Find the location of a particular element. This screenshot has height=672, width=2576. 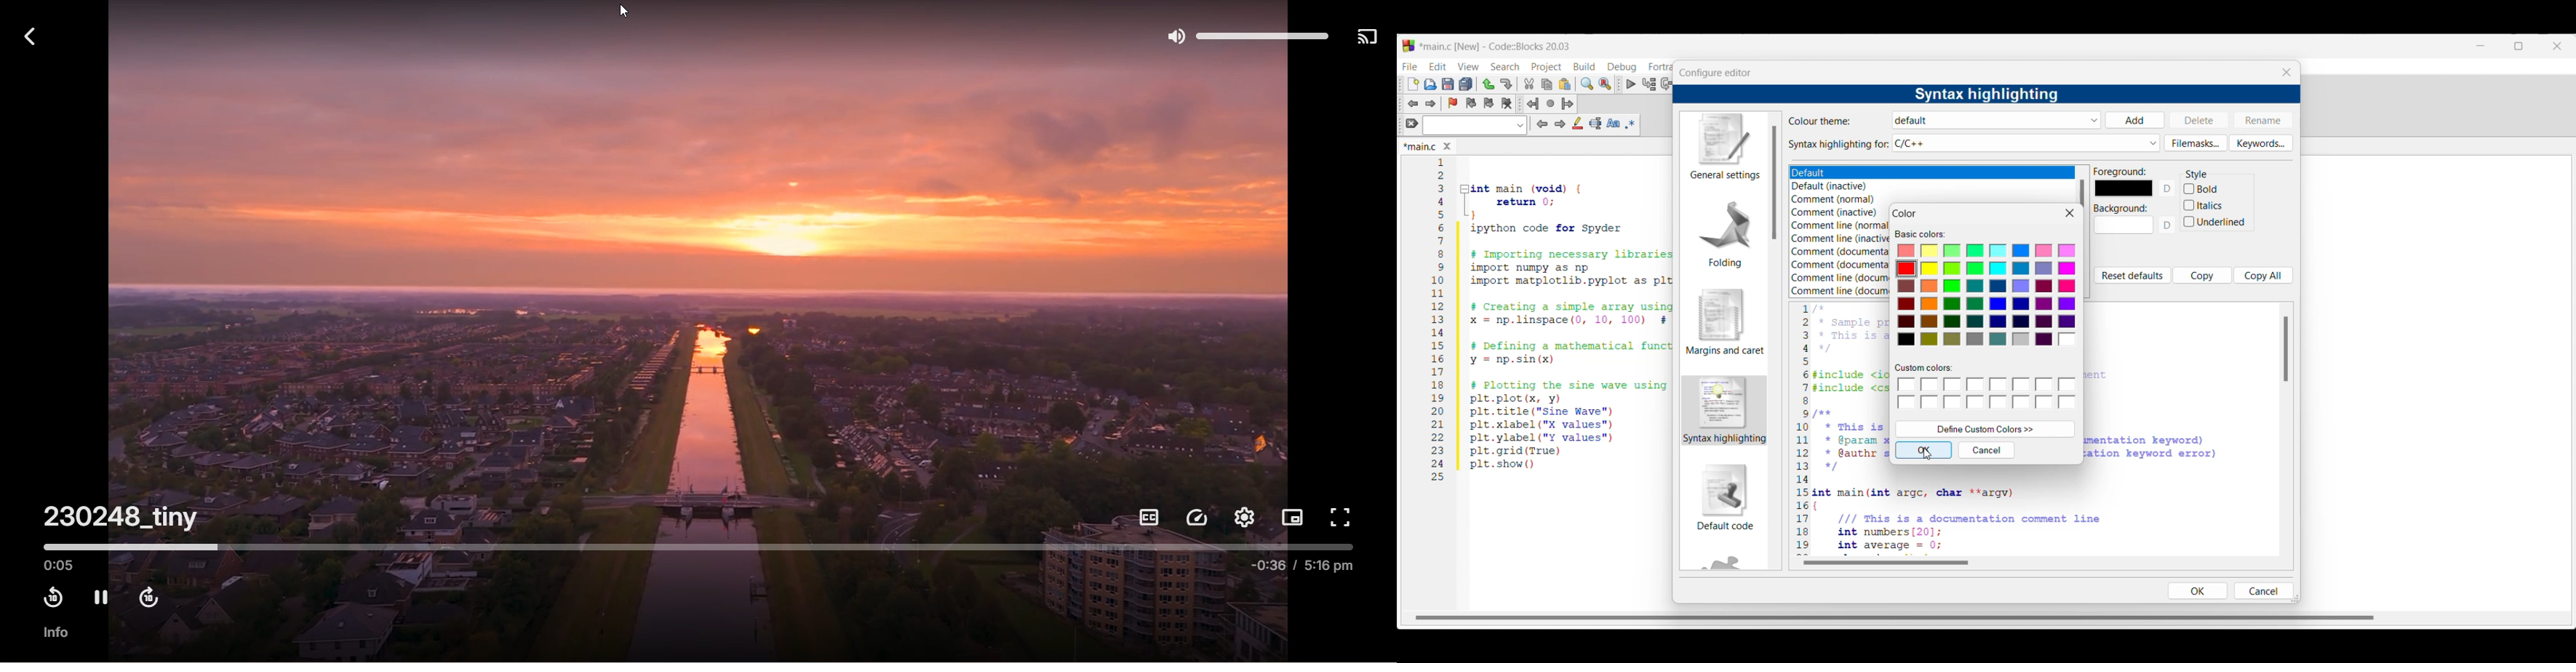

Toggle bookmarks is located at coordinates (1453, 103).